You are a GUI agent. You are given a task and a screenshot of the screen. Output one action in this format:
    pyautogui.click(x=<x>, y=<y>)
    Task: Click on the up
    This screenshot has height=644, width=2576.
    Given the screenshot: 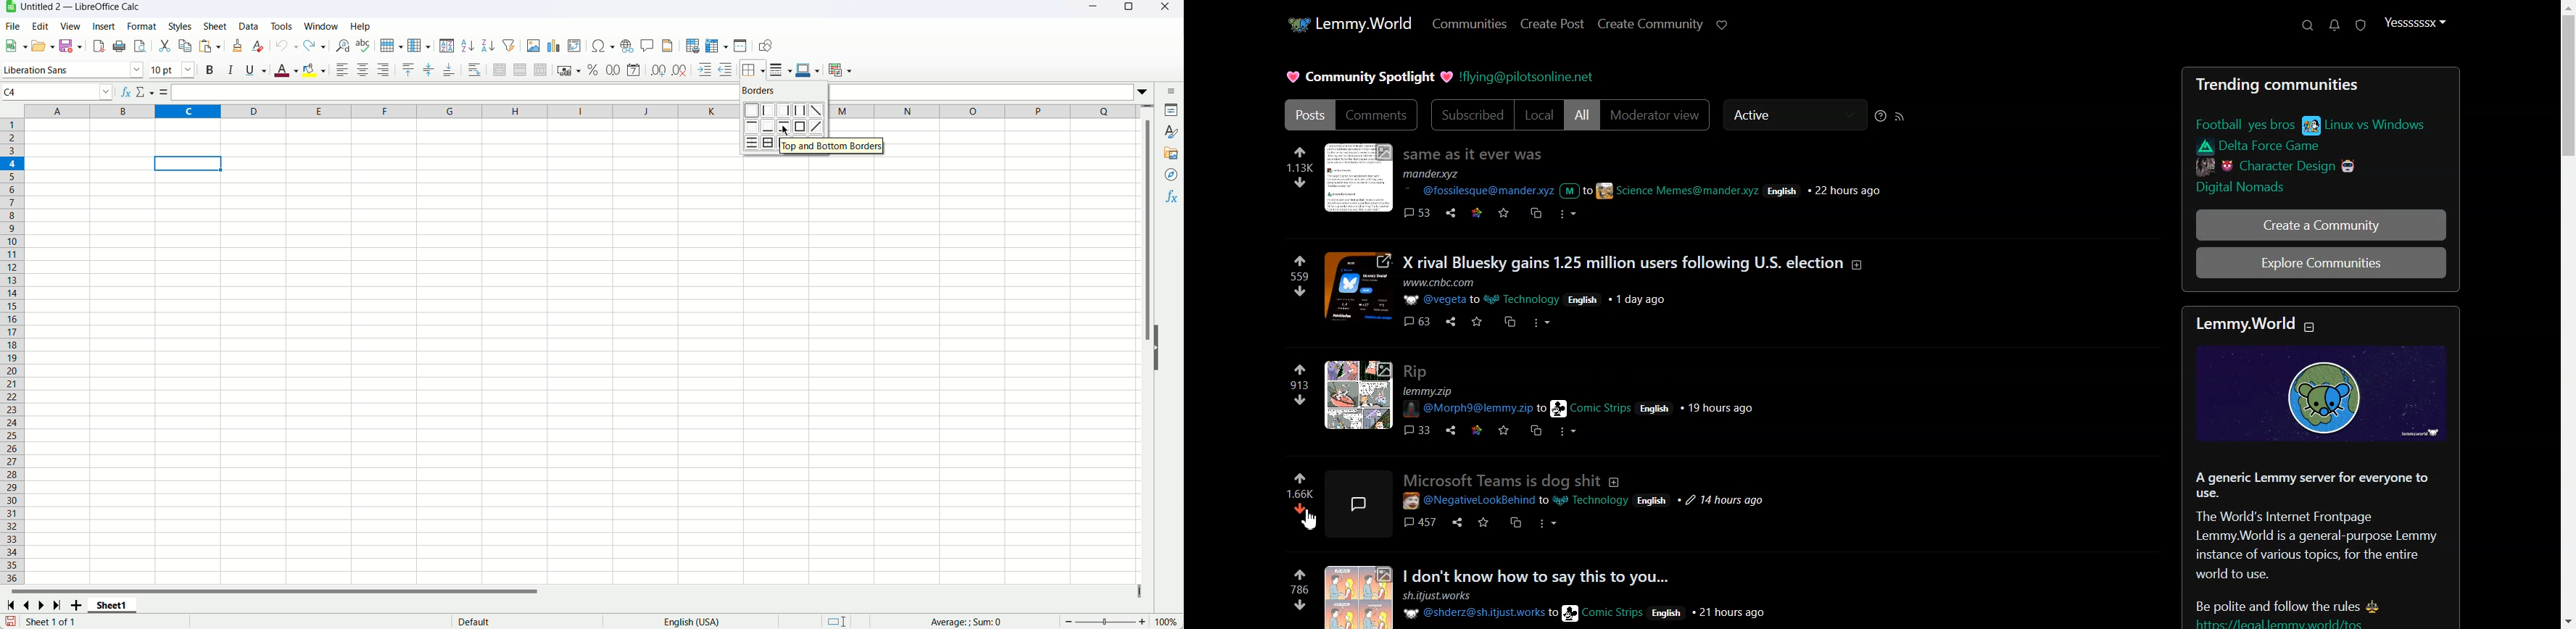 What is the action you would take?
    pyautogui.click(x=1299, y=575)
    